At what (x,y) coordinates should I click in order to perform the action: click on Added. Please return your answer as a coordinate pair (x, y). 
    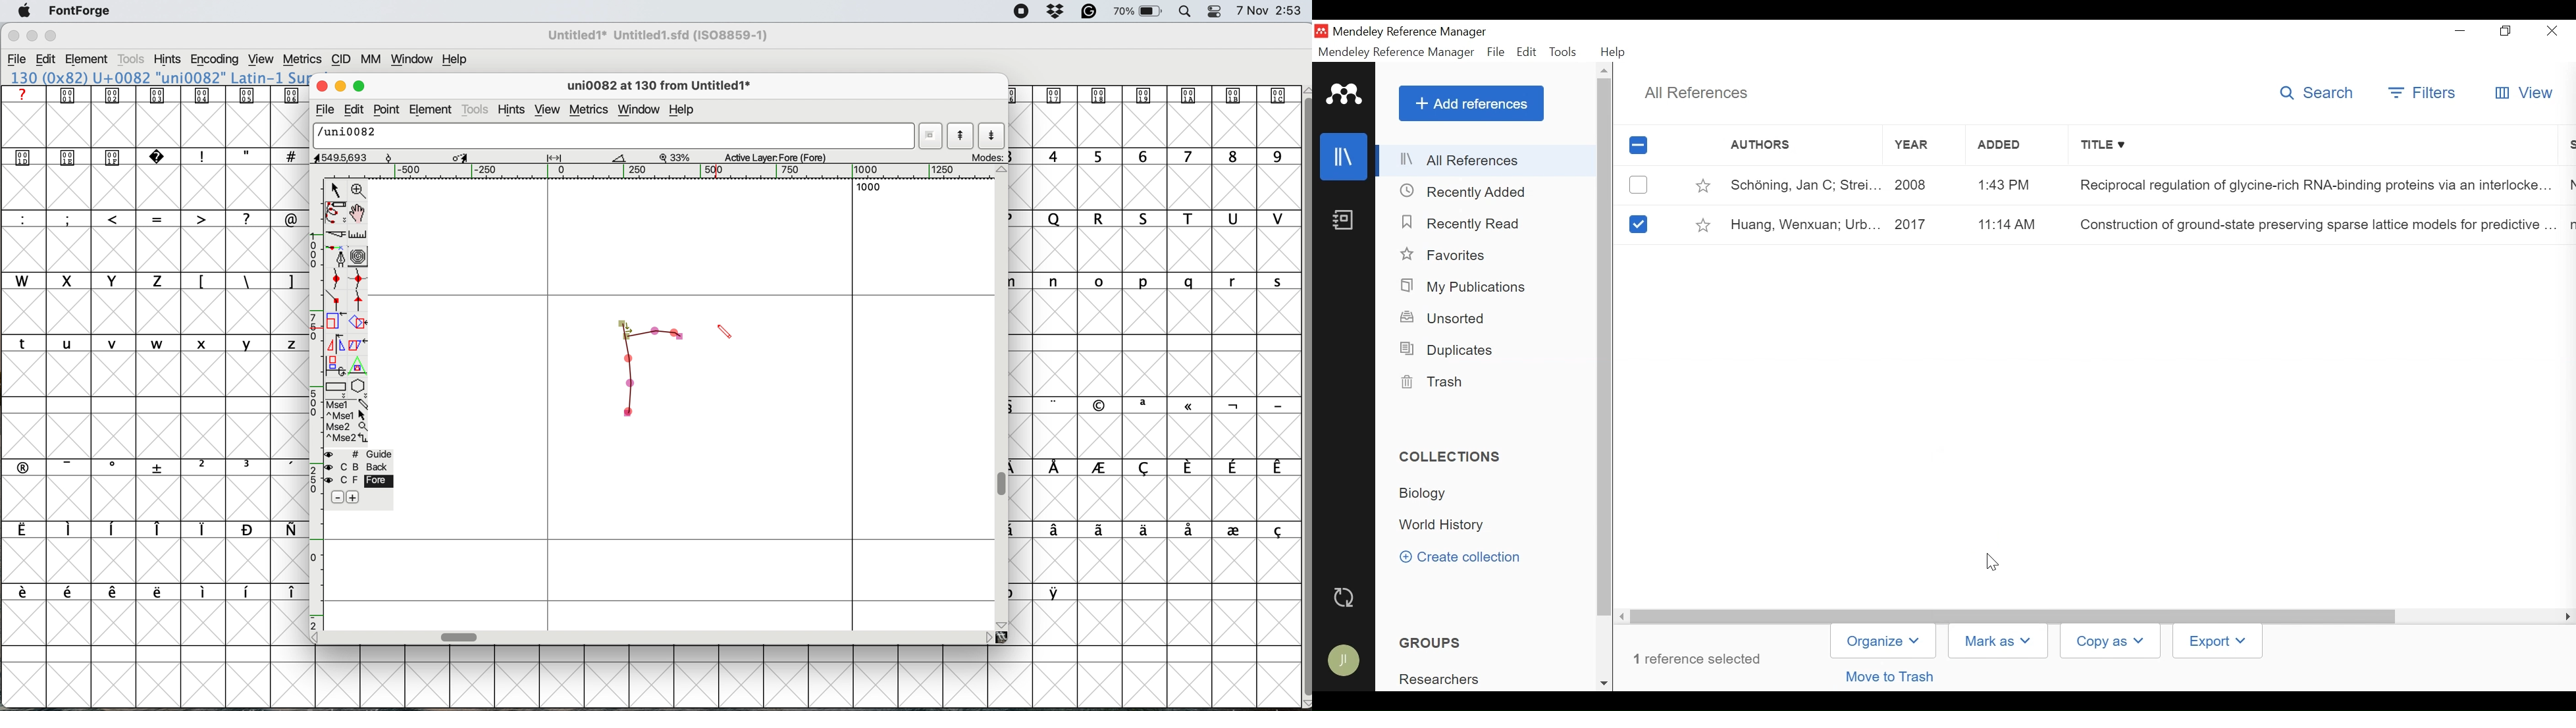
    Looking at the image, I should click on (2004, 148).